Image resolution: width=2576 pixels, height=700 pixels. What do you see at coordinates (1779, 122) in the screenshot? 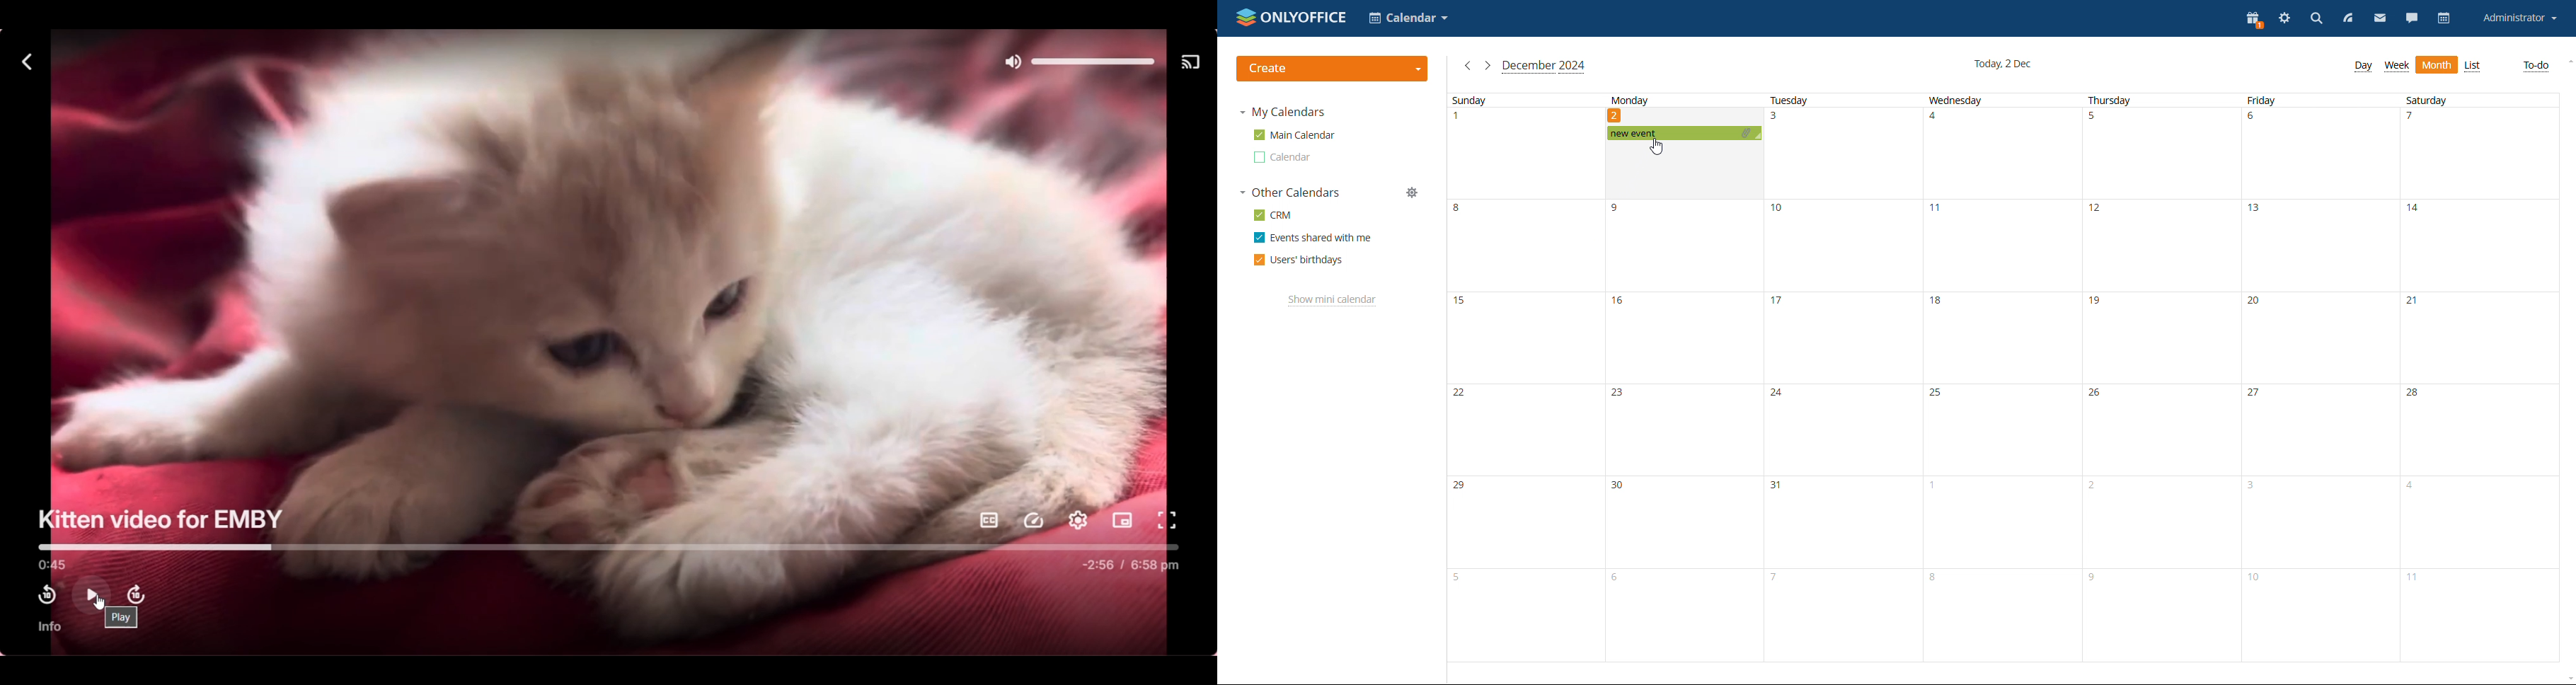
I see `3` at bounding box center [1779, 122].